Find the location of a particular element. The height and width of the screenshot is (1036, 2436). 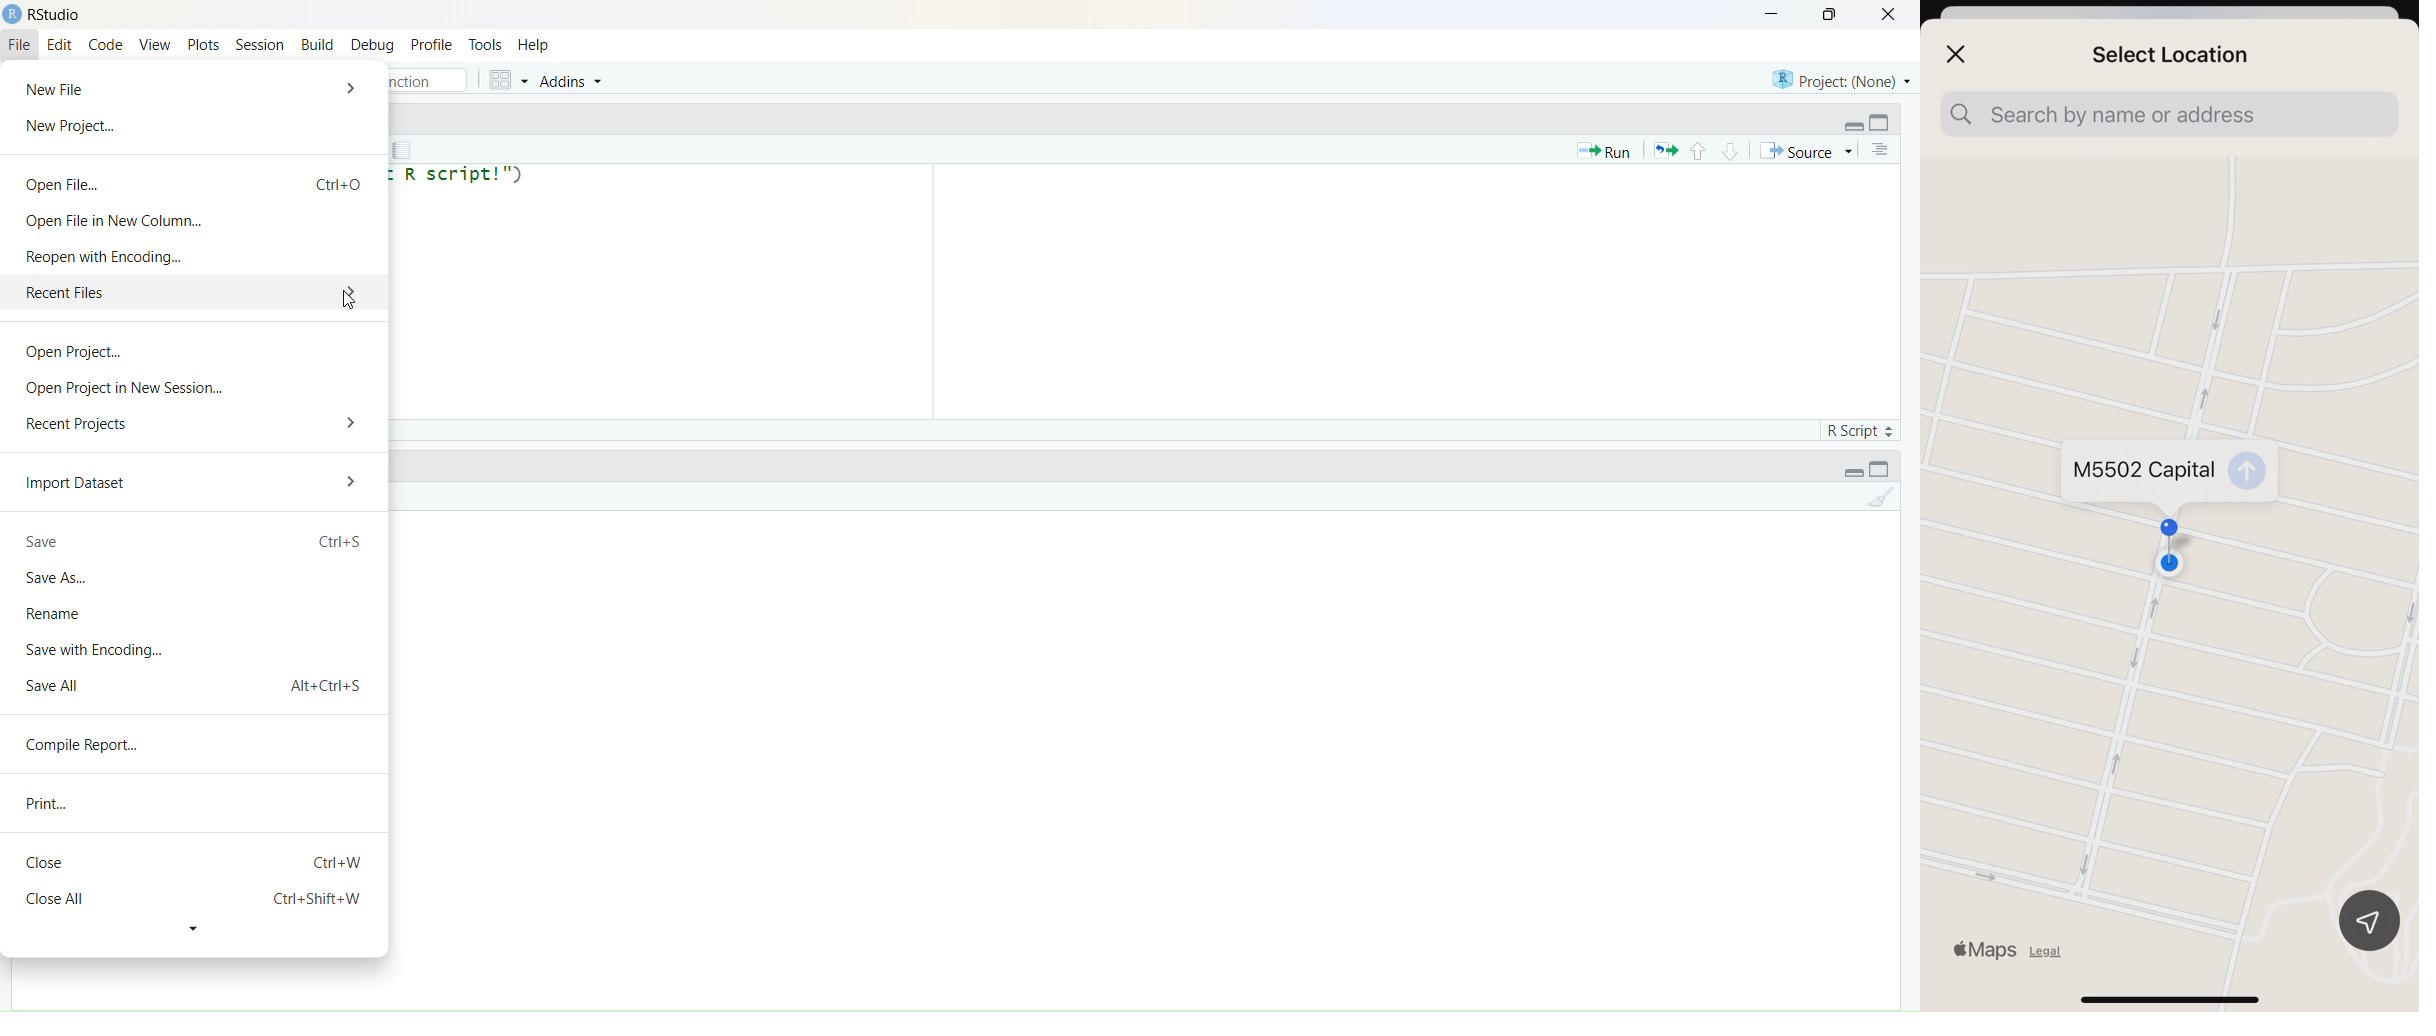

File is located at coordinates (21, 43).